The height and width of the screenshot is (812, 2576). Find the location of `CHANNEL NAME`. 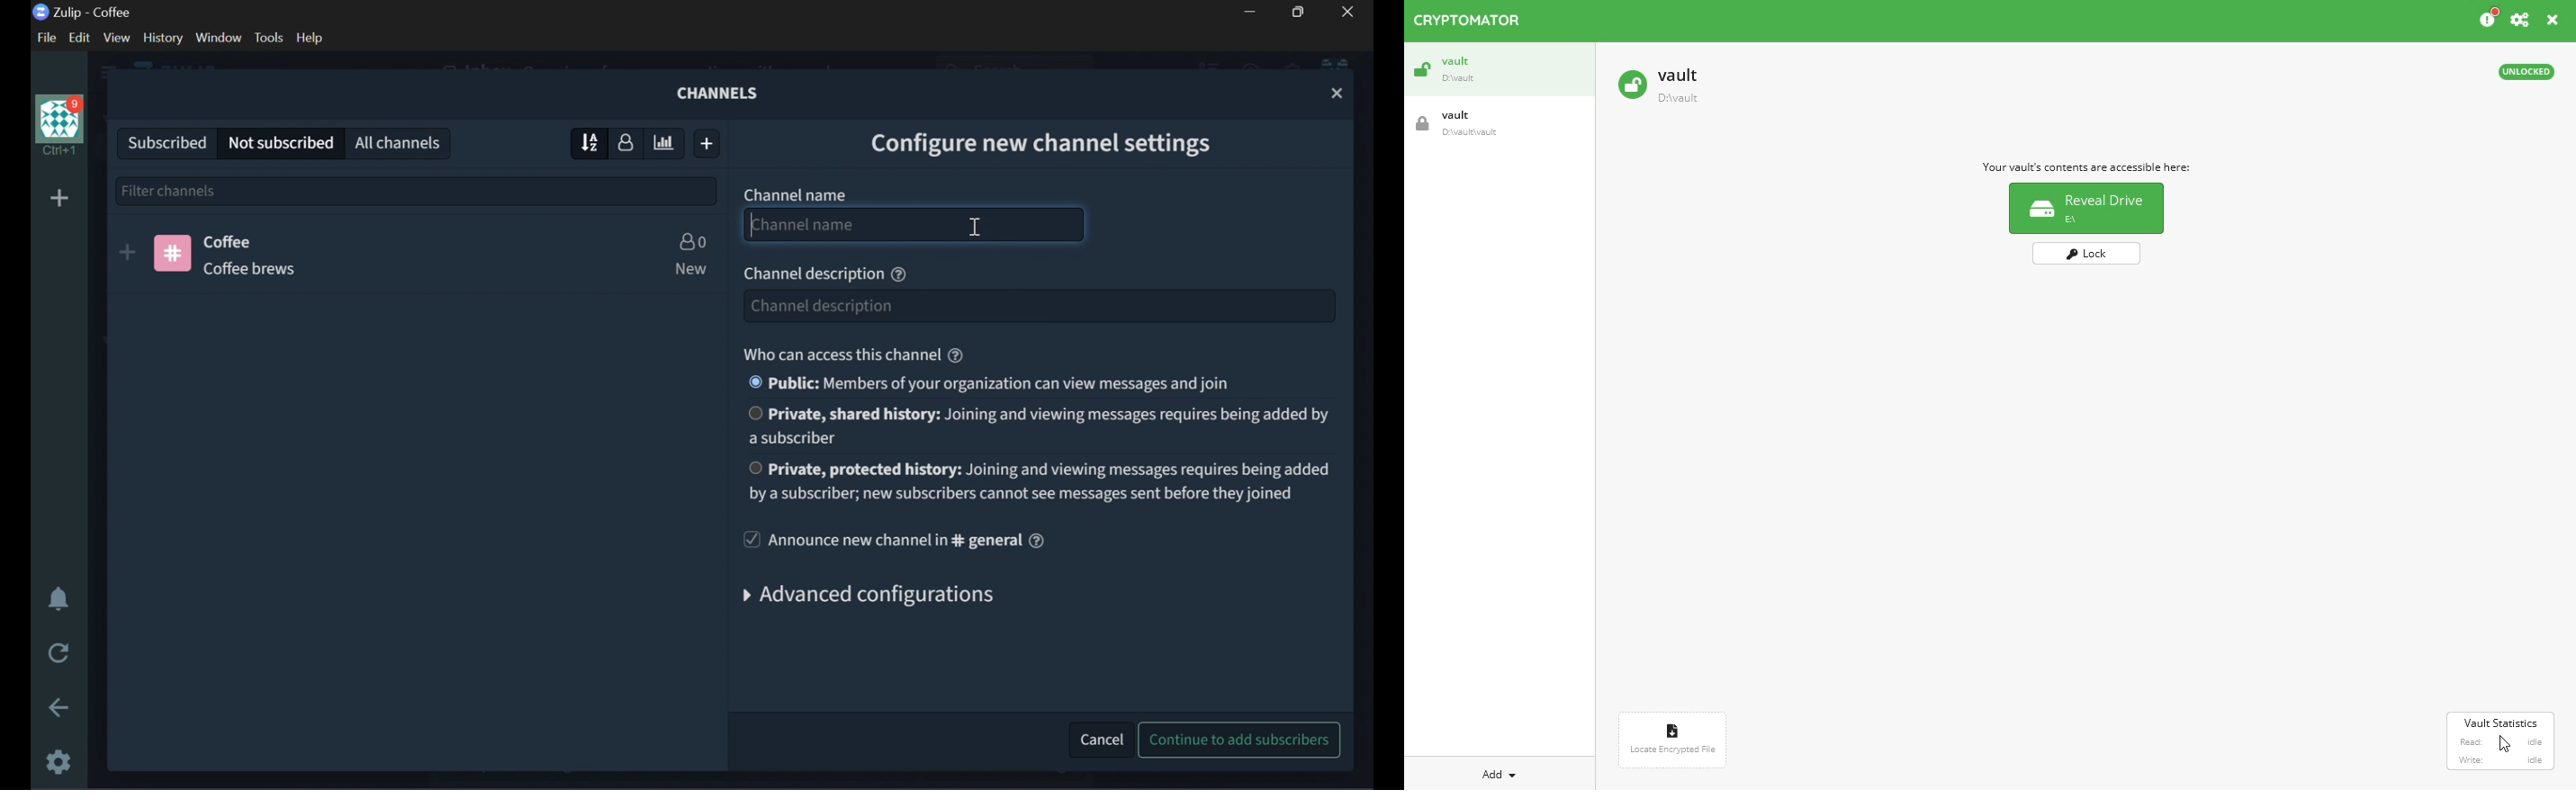

CHANNEL NAME is located at coordinates (796, 194).